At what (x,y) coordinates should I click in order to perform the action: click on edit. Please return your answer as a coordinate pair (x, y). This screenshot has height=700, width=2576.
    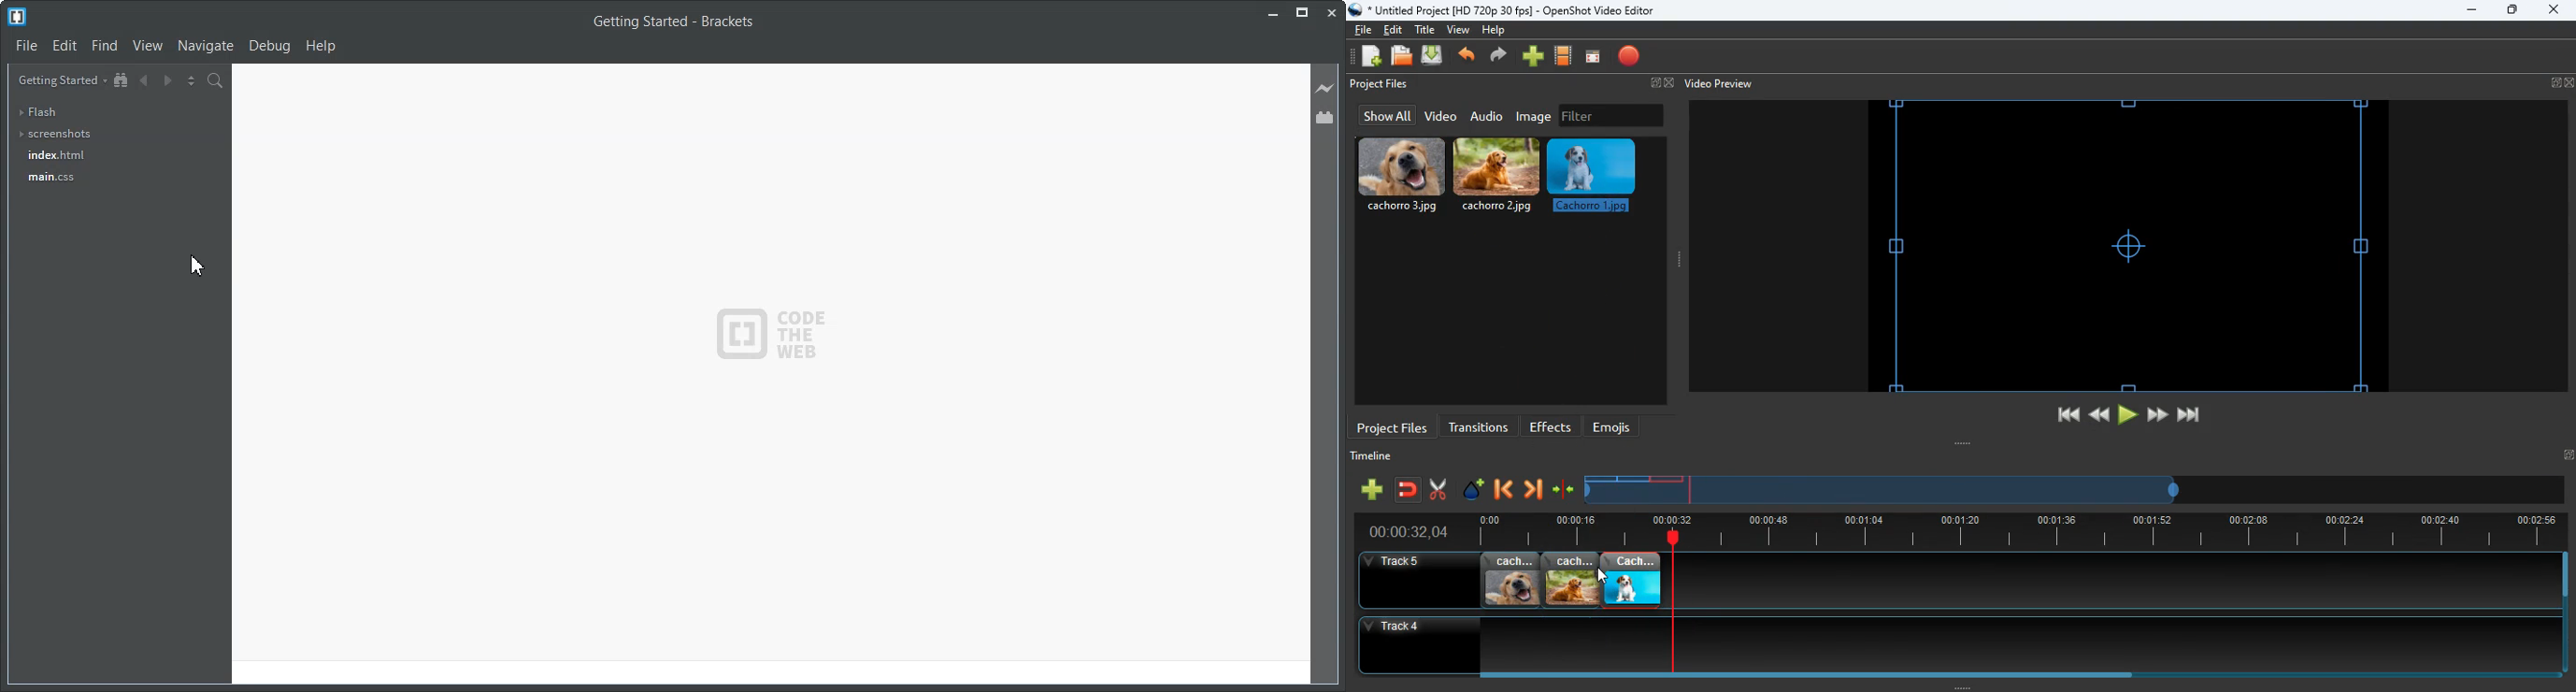
    Looking at the image, I should click on (1395, 30).